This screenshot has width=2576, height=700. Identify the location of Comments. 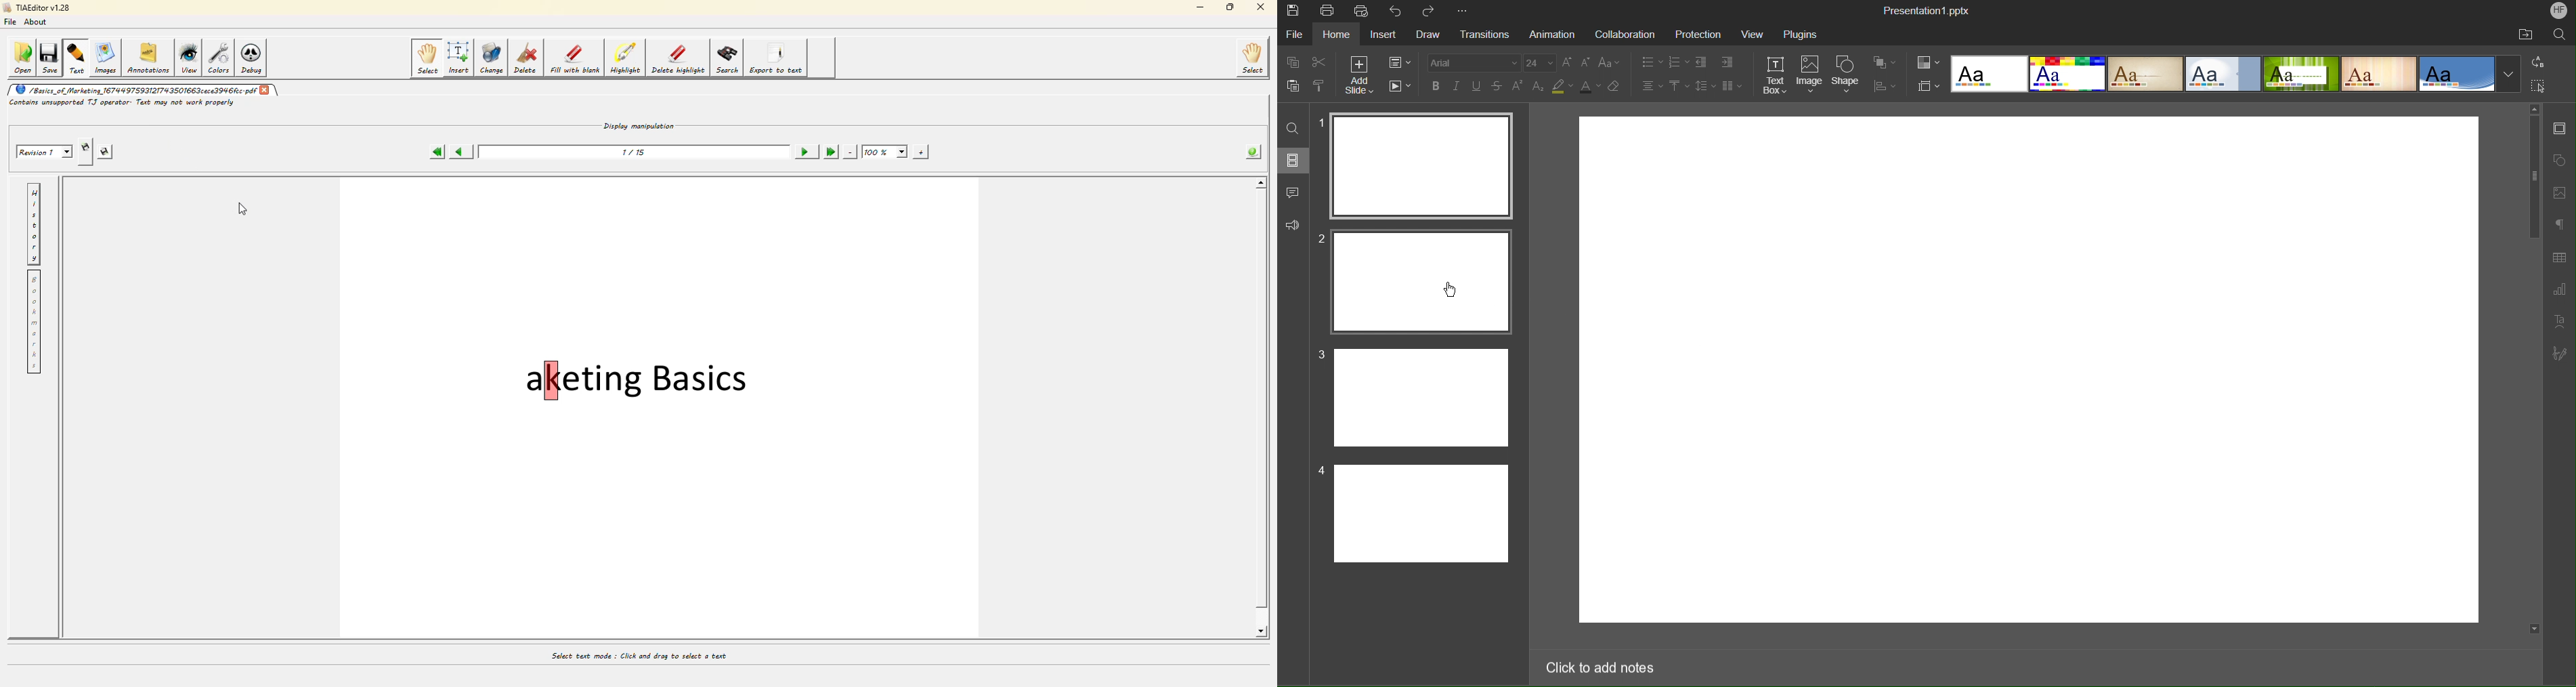
(1293, 192).